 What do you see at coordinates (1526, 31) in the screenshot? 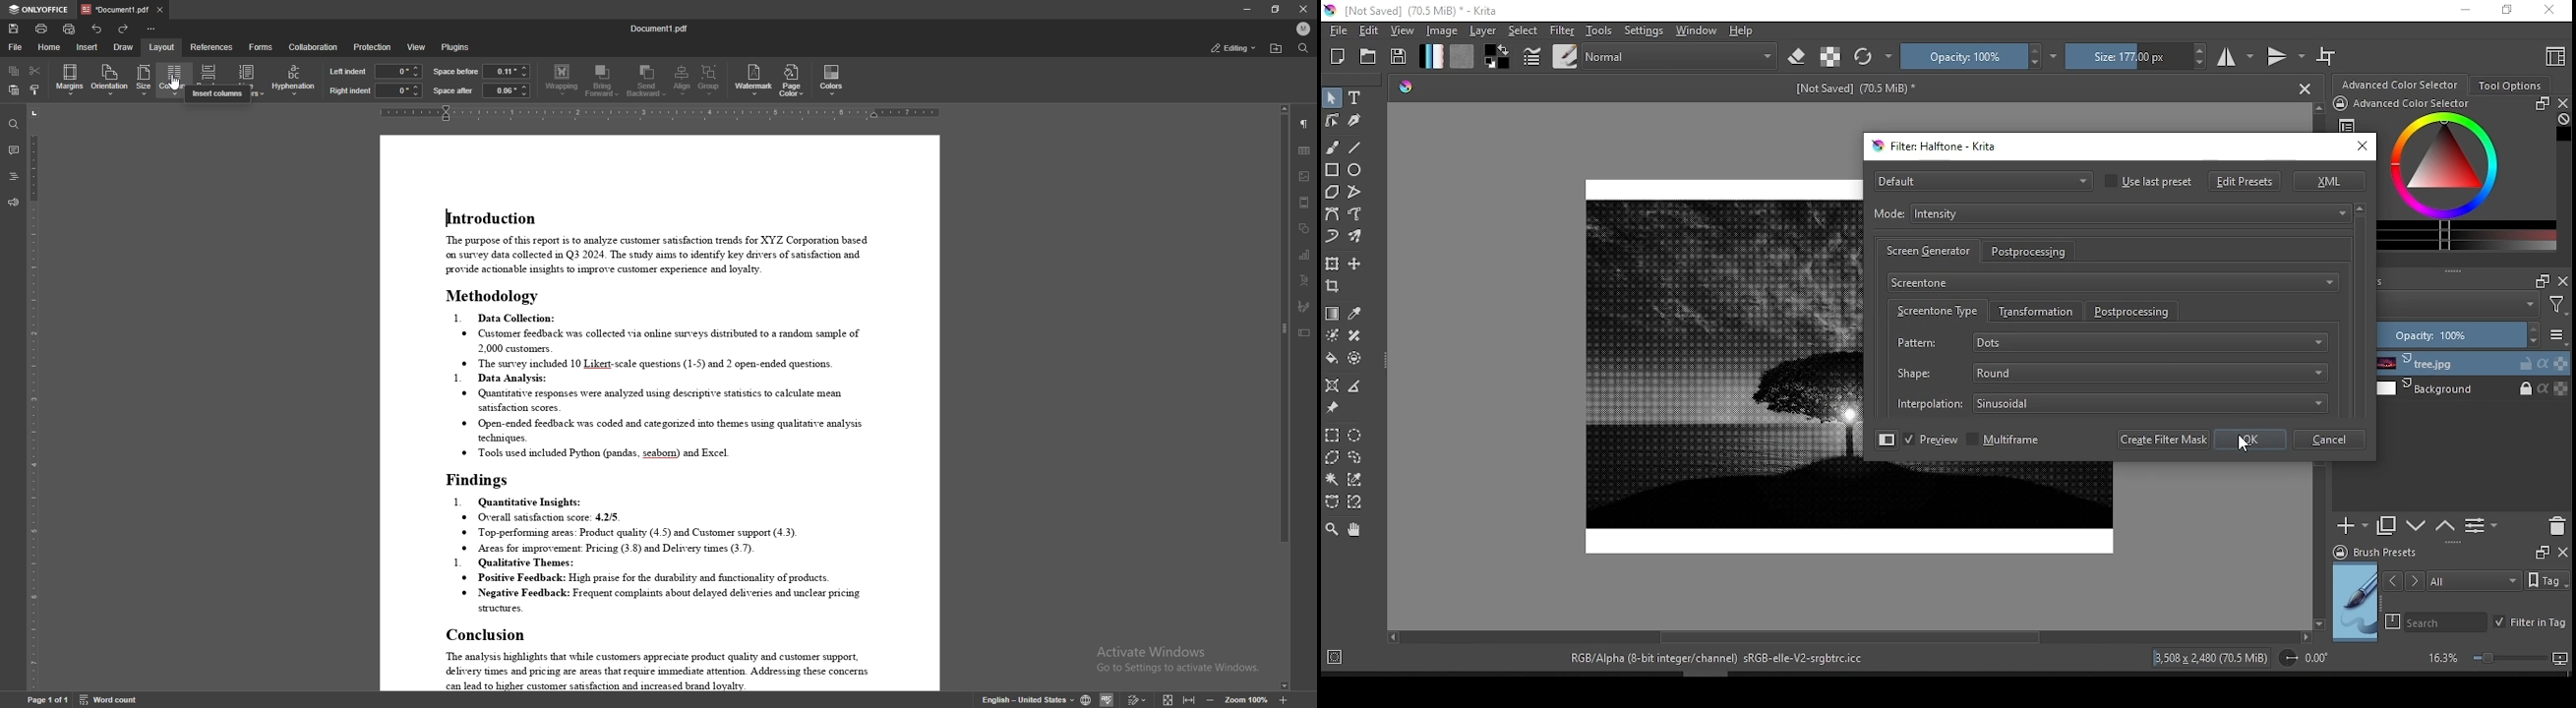
I see `select` at bounding box center [1526, 31].